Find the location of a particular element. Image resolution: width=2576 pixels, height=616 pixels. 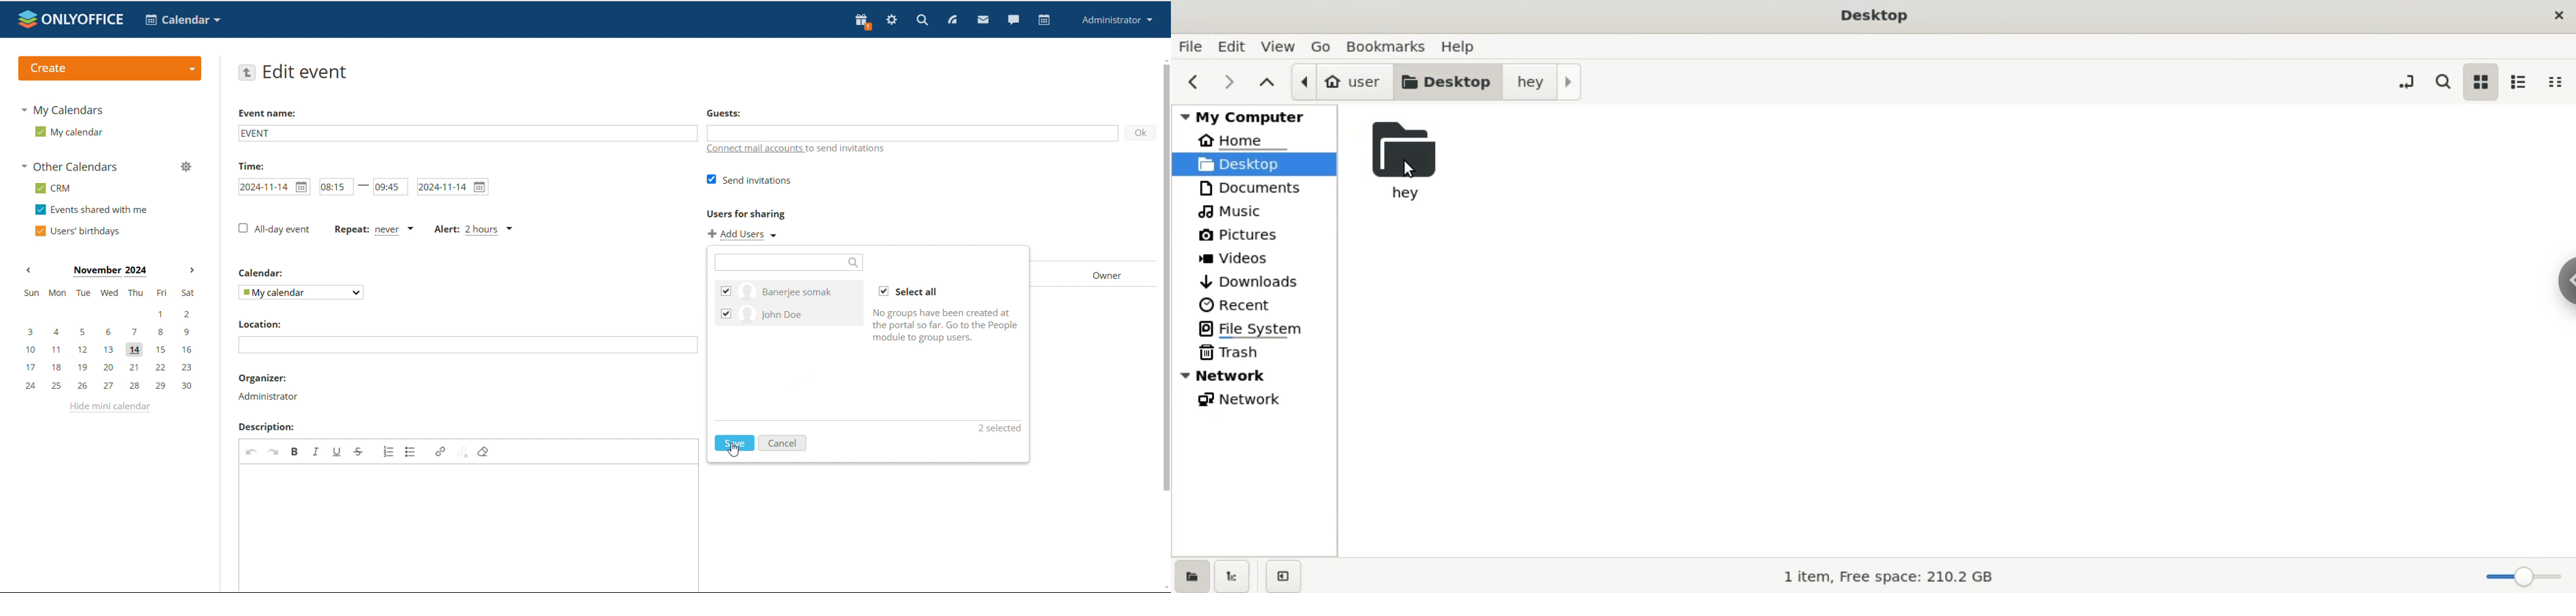

hey is located at coordinates (1408, 163).